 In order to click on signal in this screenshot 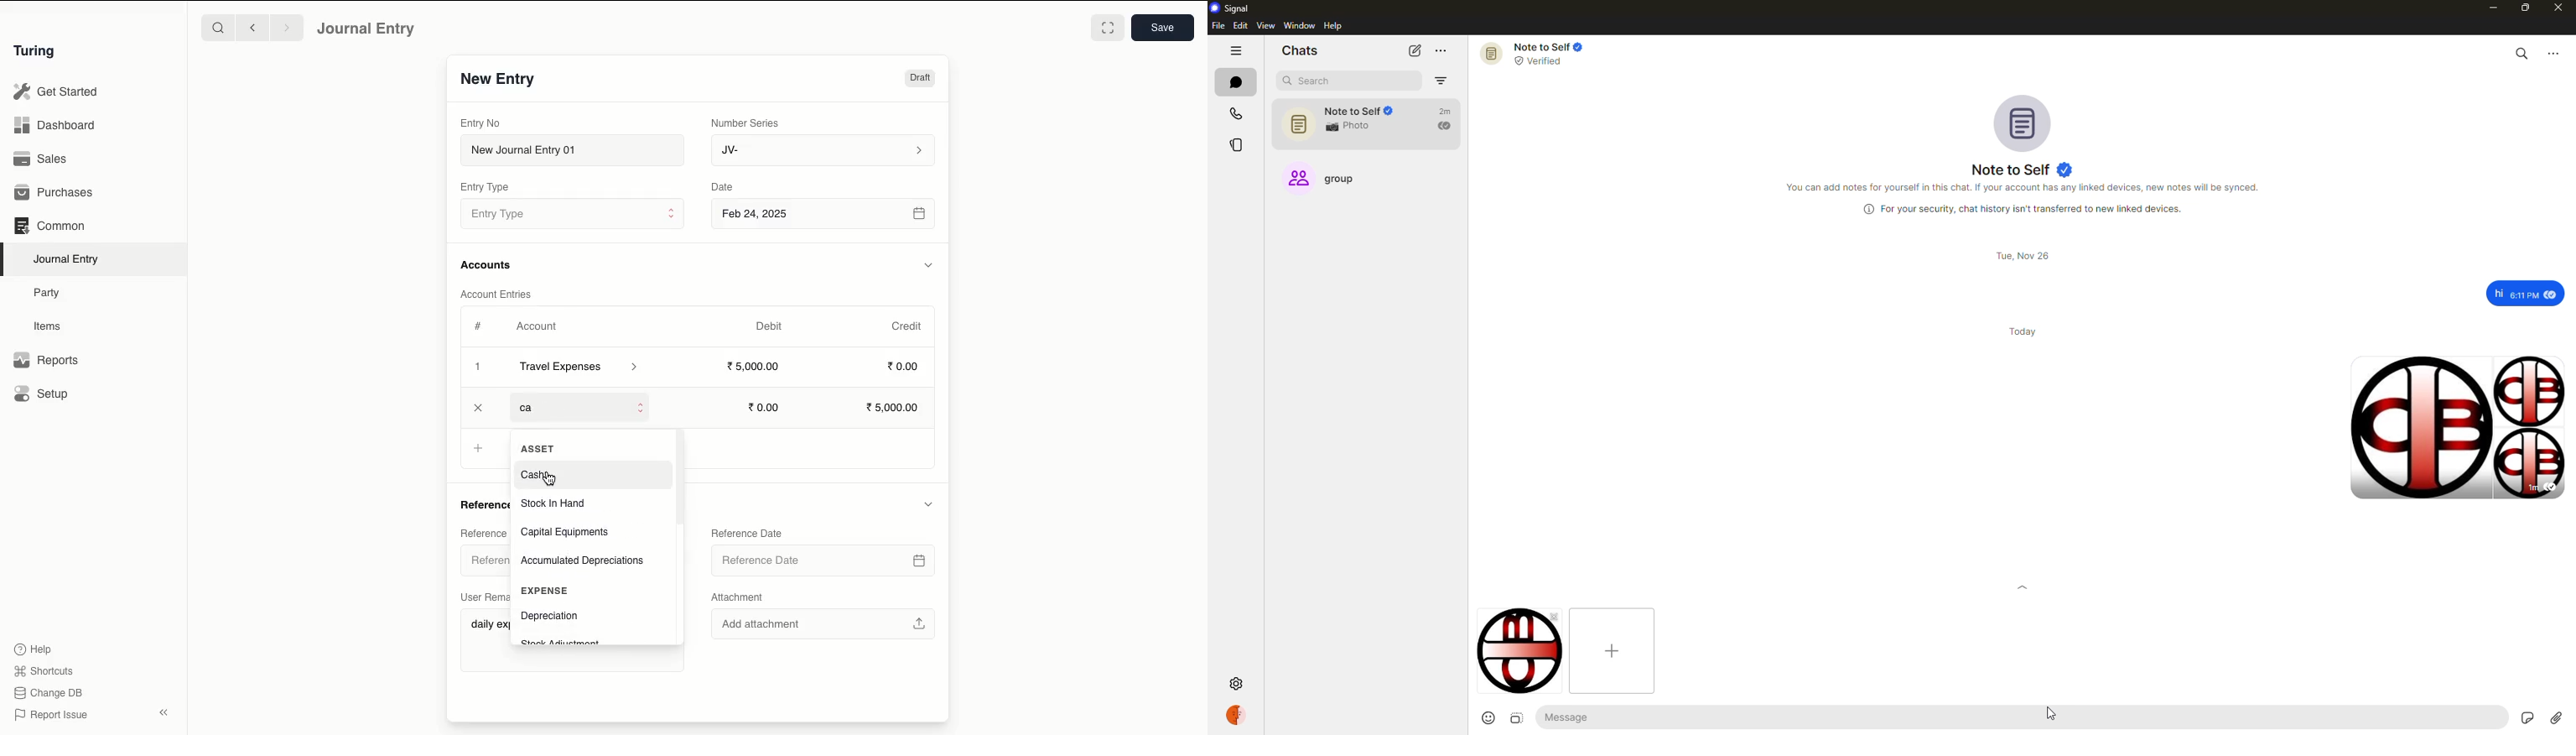, I will do `click(1230, 9)`.